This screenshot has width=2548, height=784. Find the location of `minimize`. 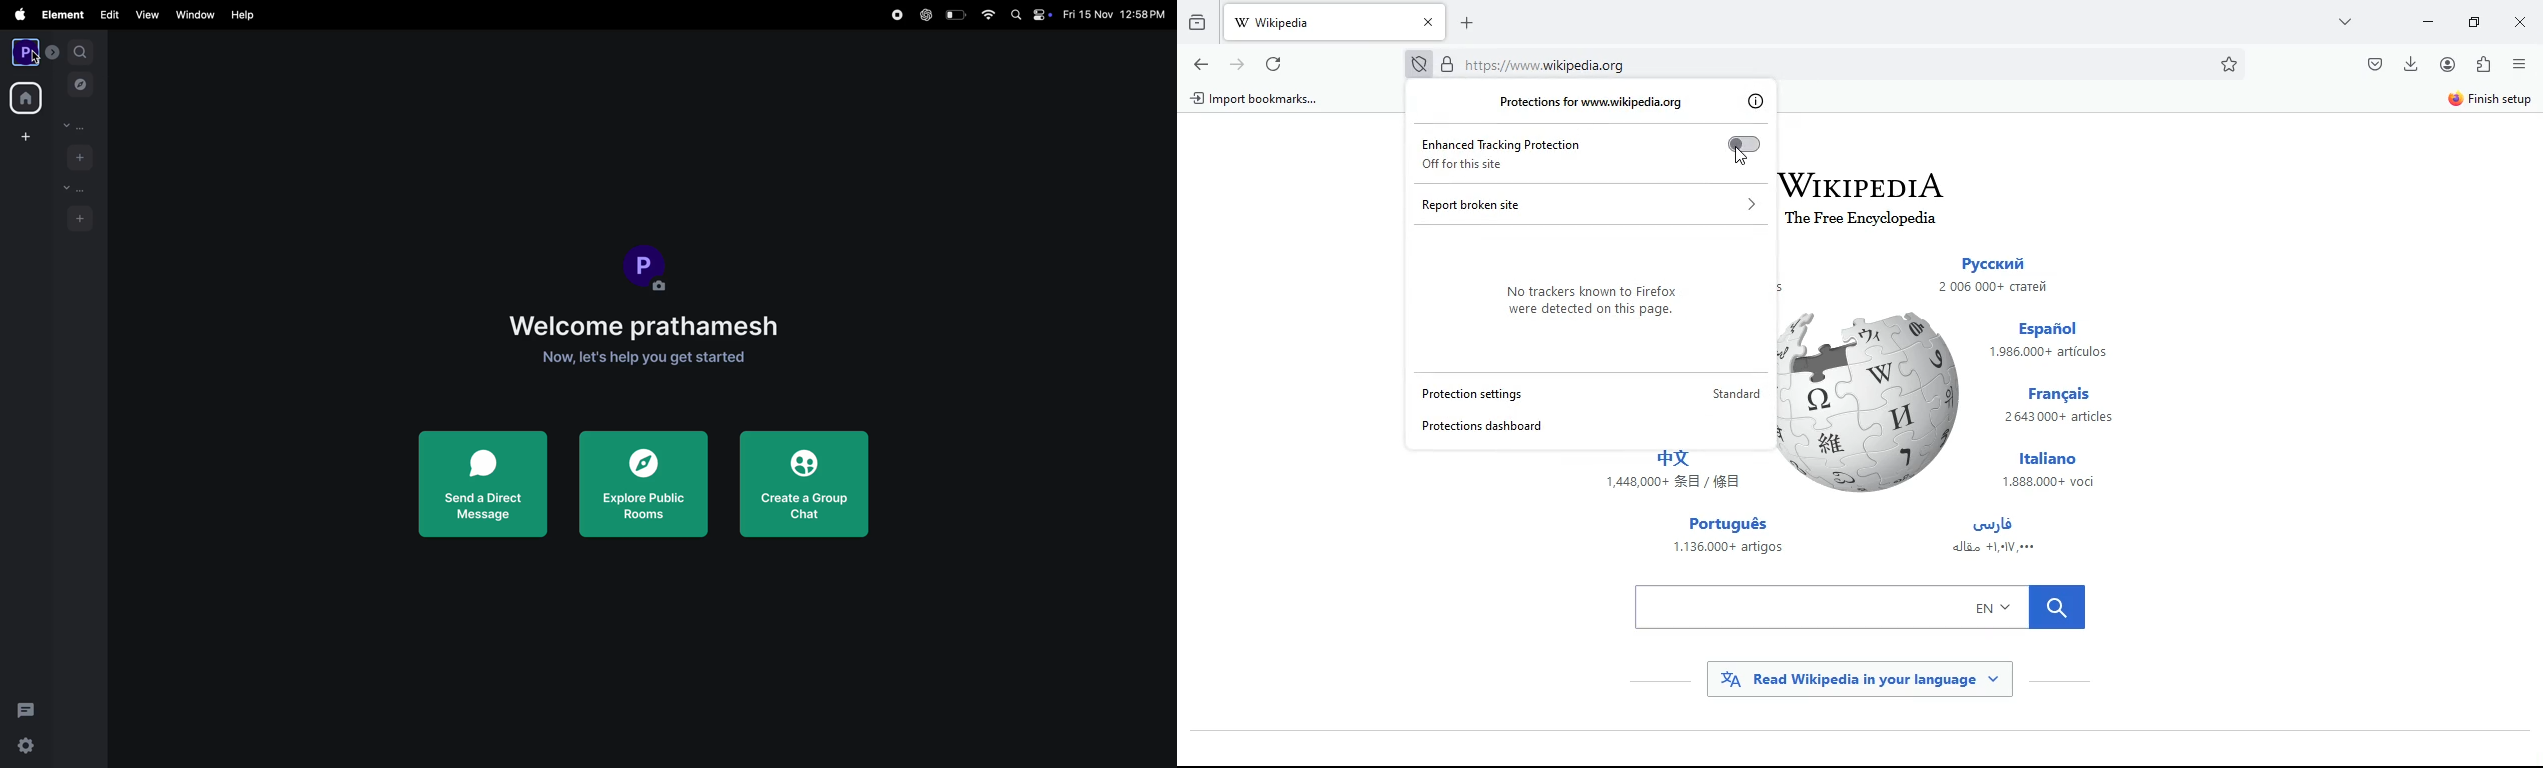

minimize is located at coordinates (2429, 23).